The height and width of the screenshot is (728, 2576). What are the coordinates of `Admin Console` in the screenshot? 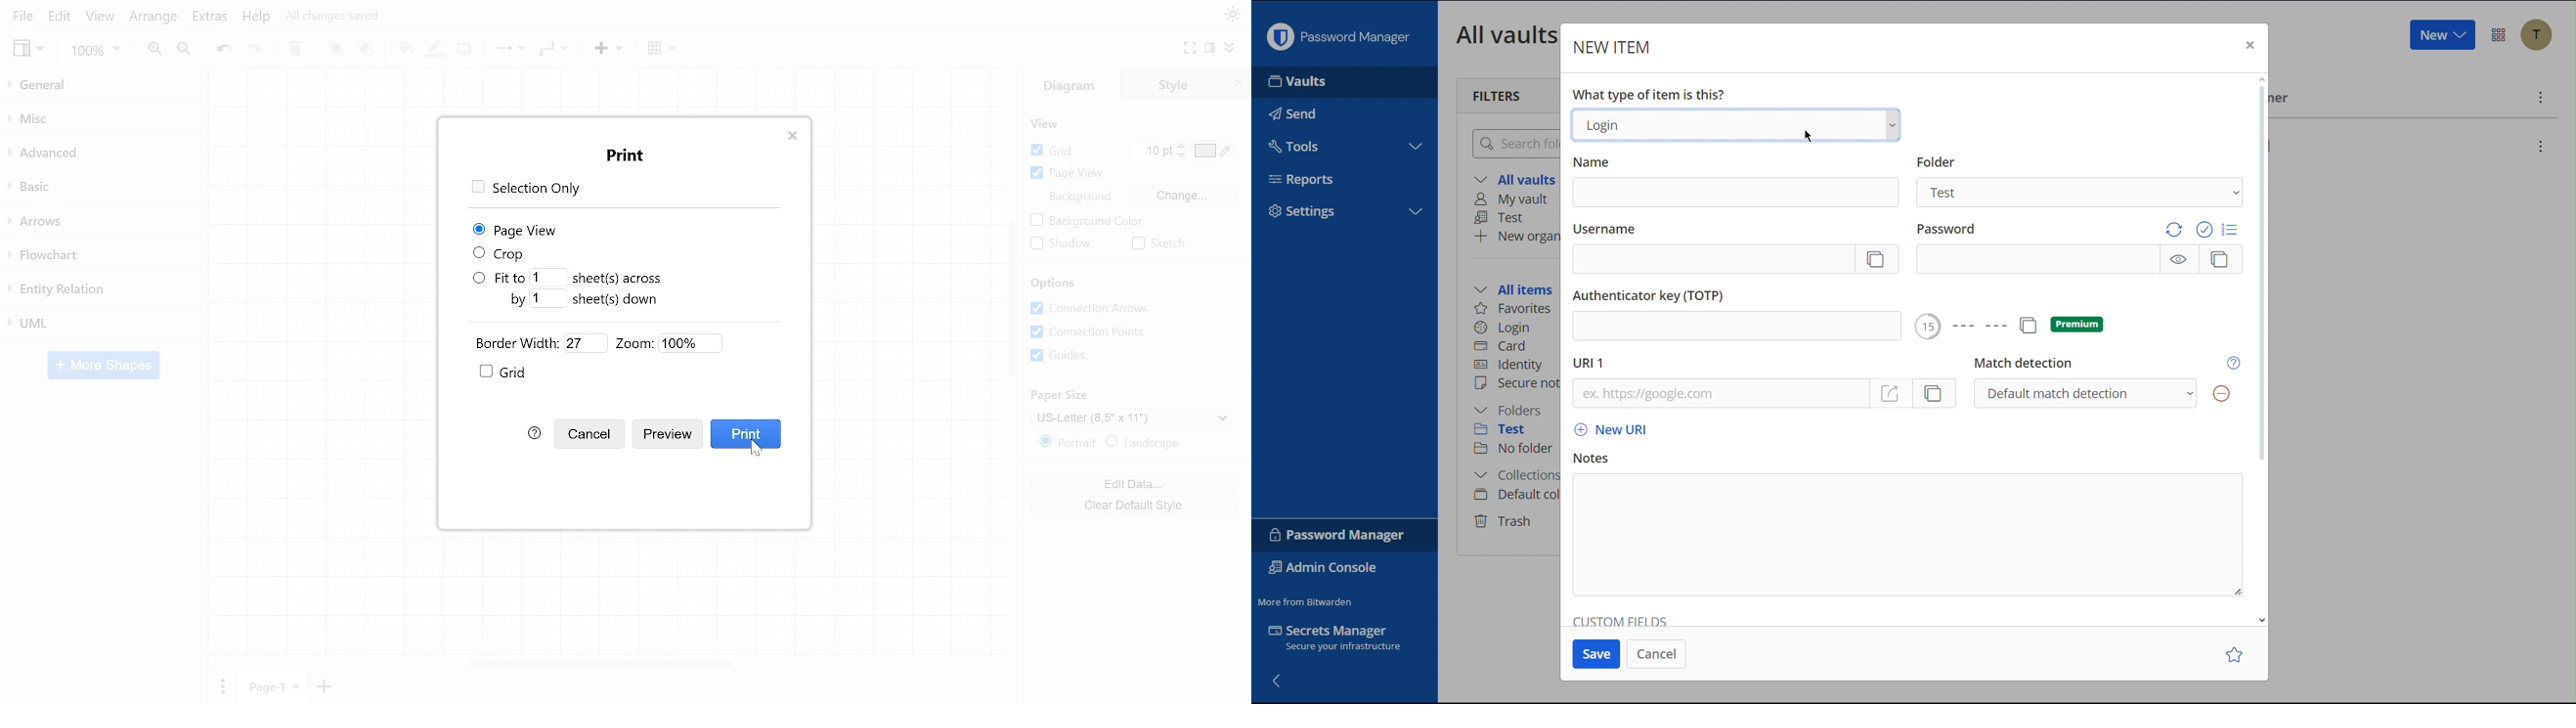 It's located at (1327, 569).